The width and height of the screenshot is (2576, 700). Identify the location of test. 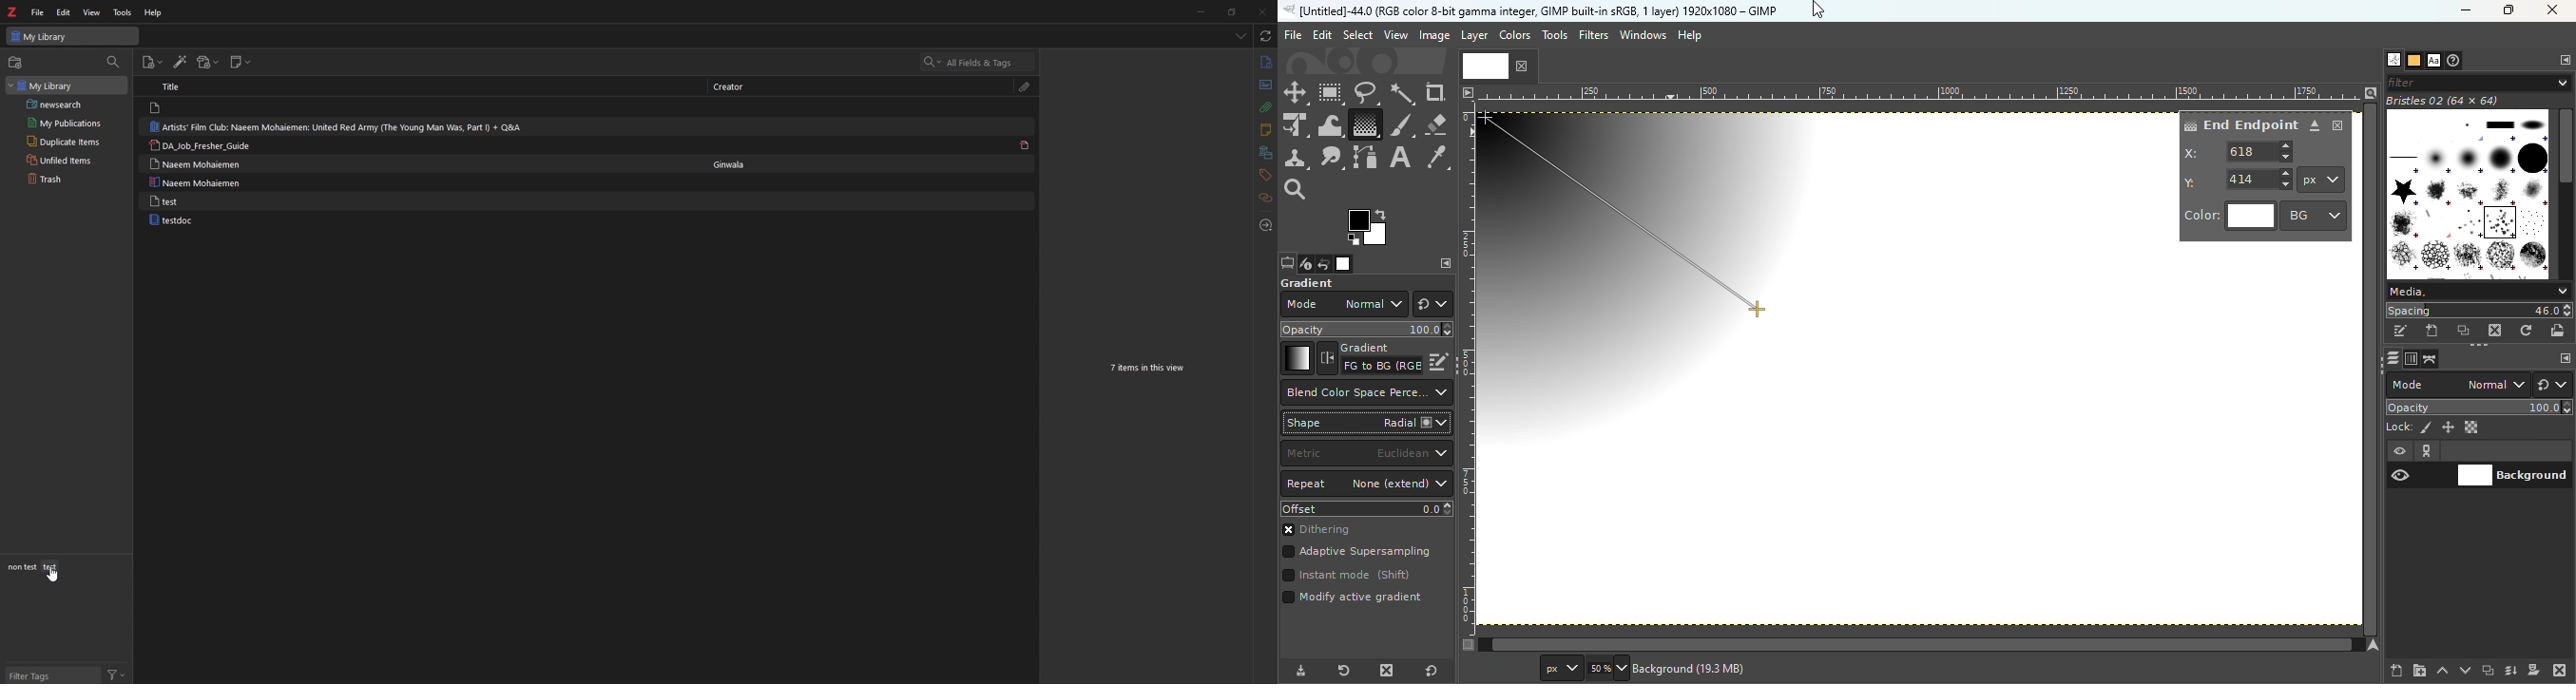
(166, 202).